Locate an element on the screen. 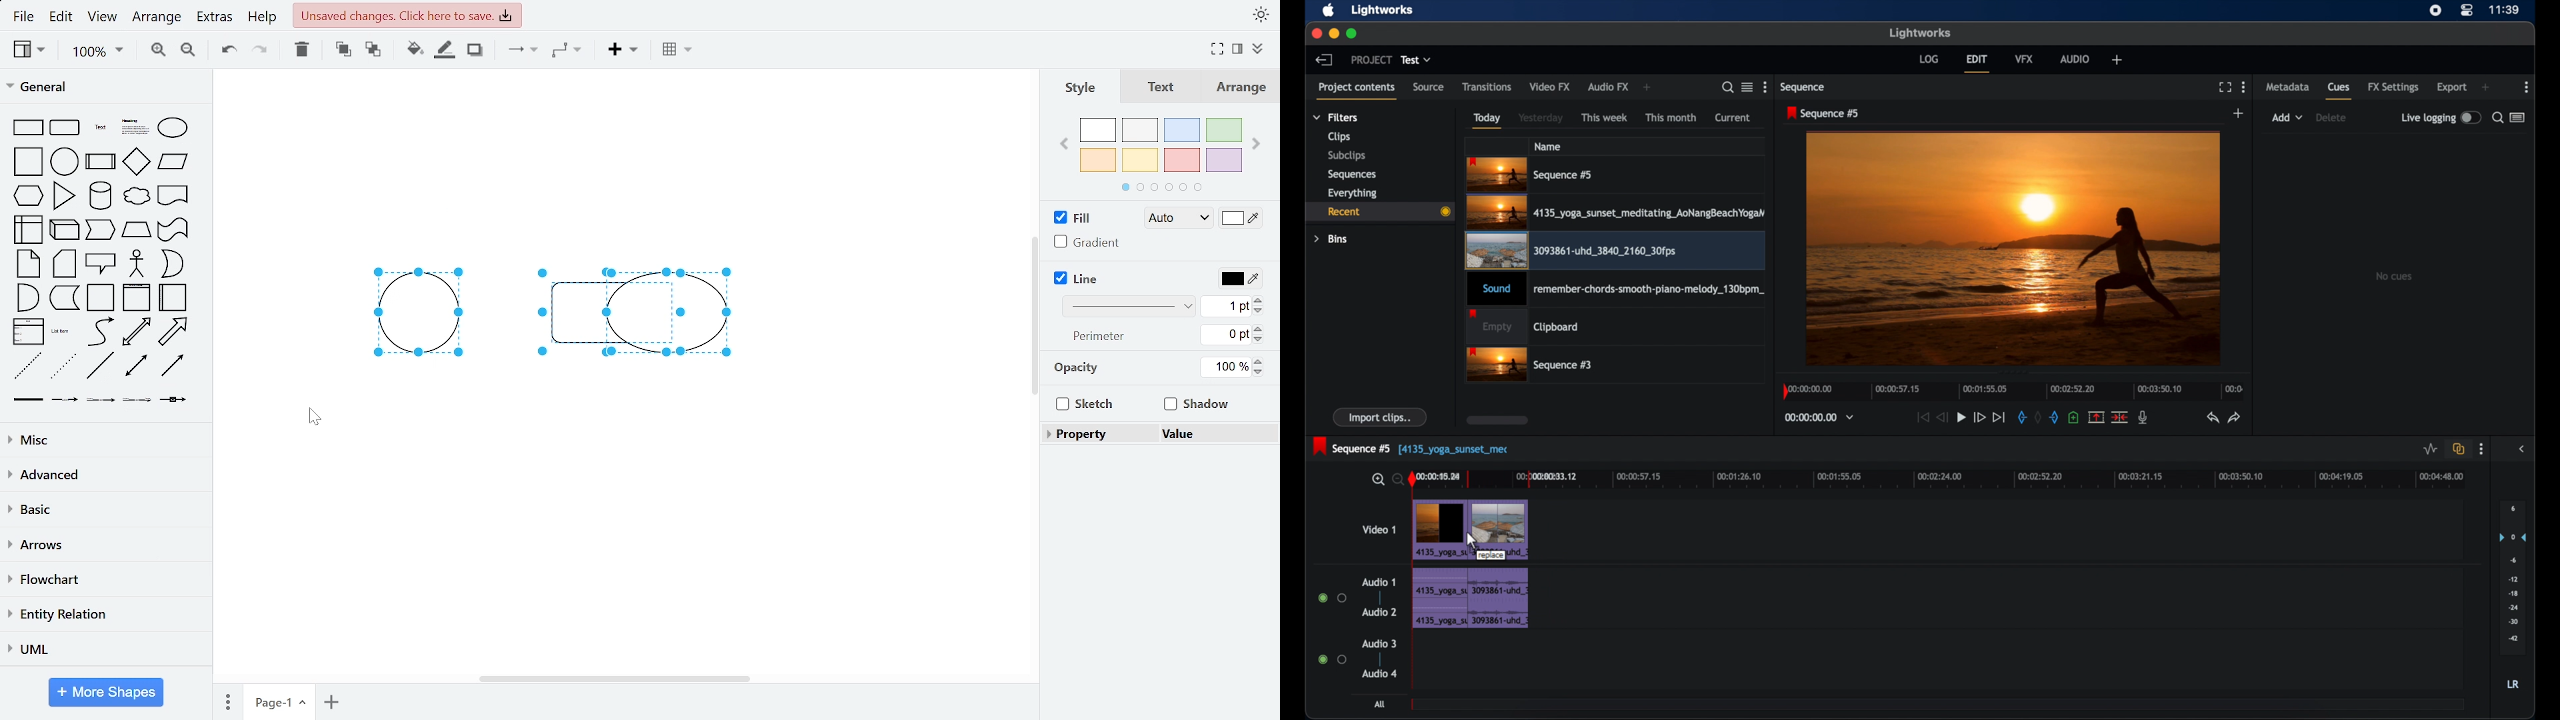 Image resolution: width=2576 pixels, height=728 pixels. UML is located at coordinates (103, 649).